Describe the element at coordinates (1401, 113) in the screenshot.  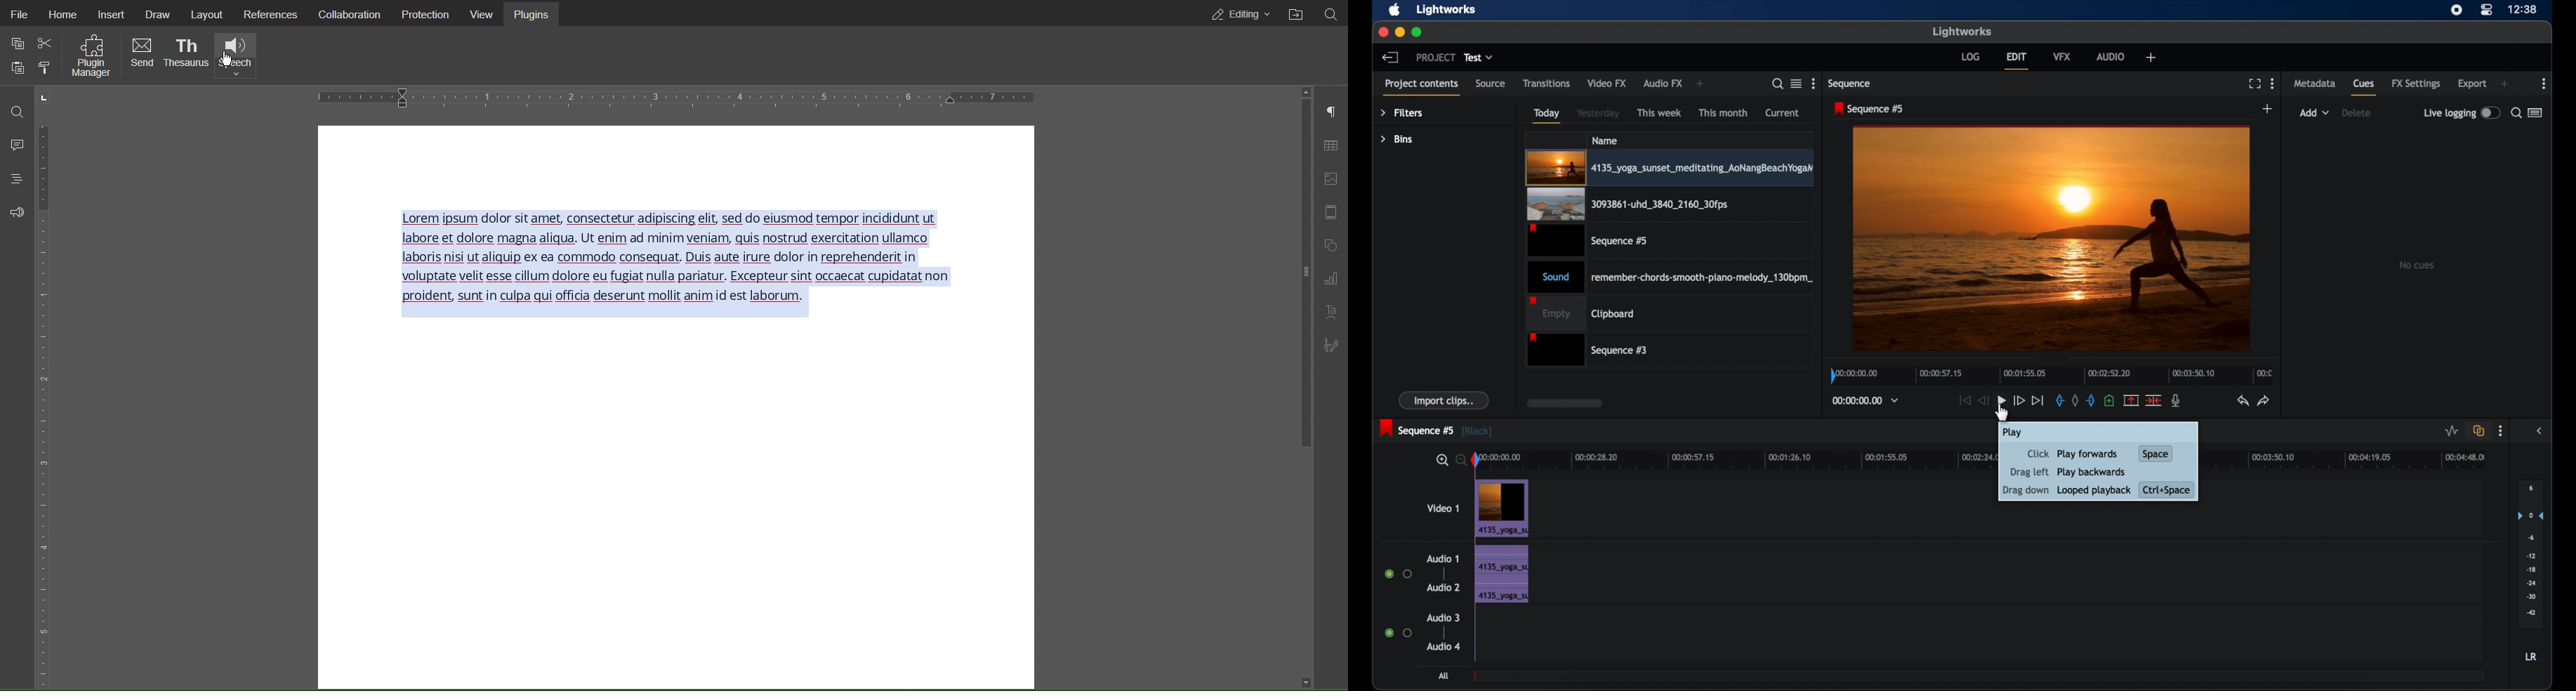
I see `filters` at that location.